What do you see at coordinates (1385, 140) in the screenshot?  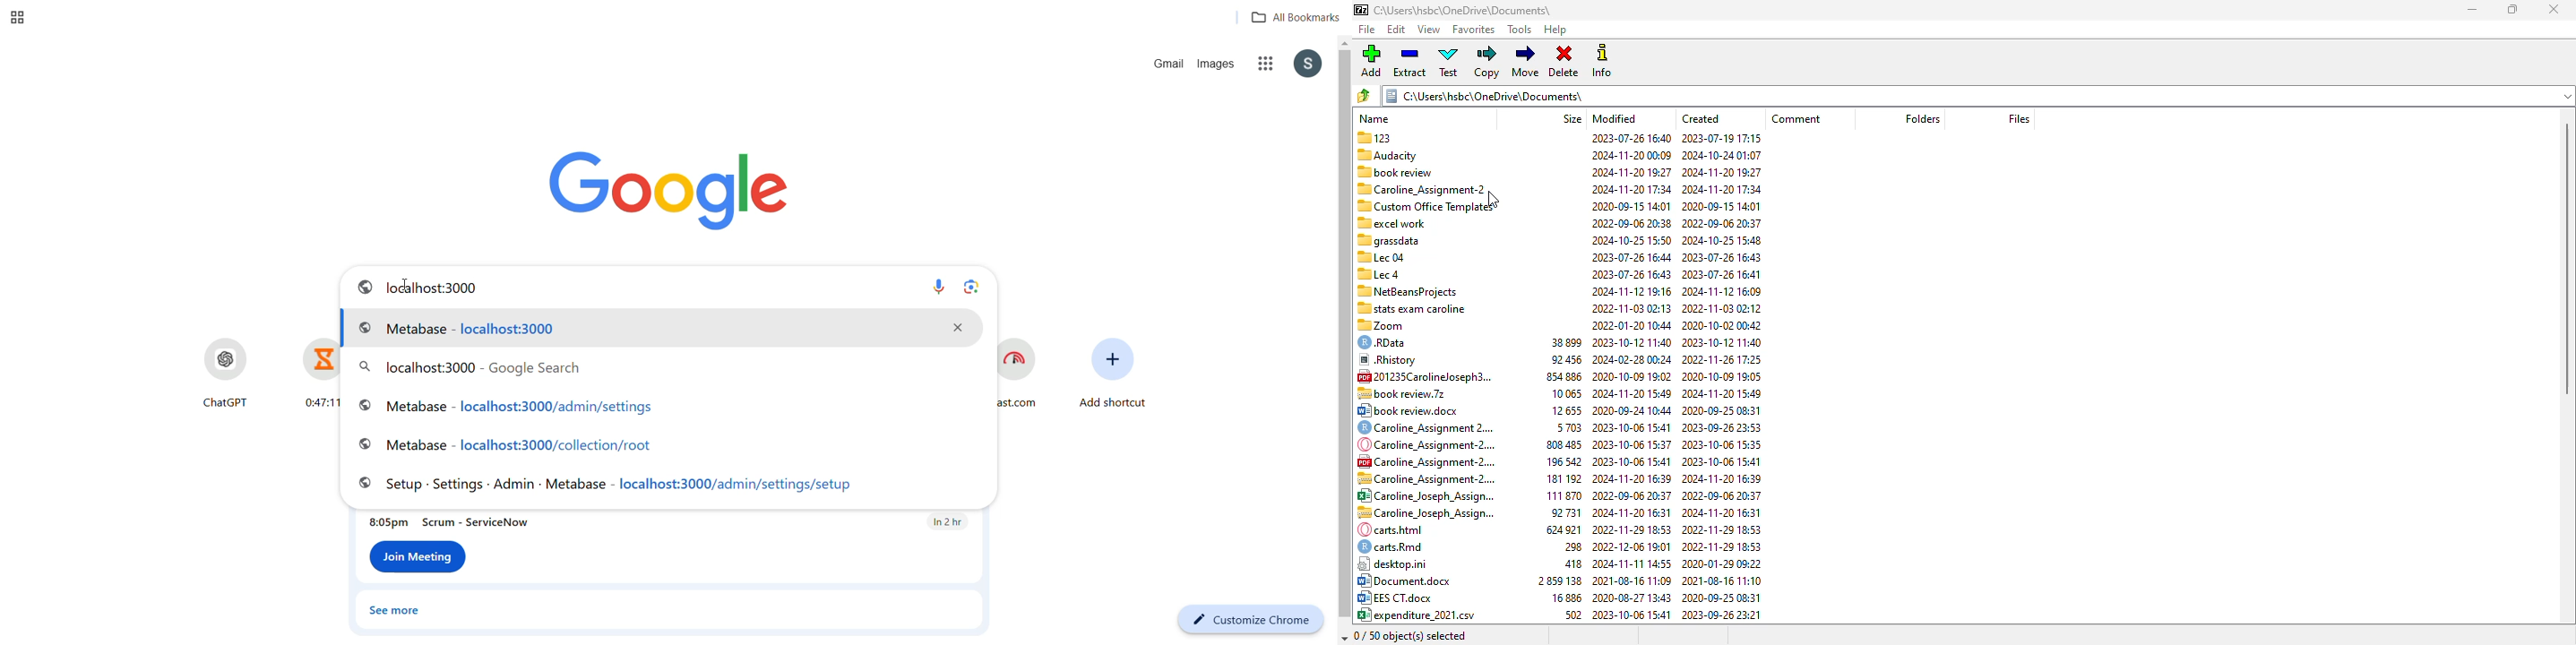 I see `123` at bounding box center [1385, 140].